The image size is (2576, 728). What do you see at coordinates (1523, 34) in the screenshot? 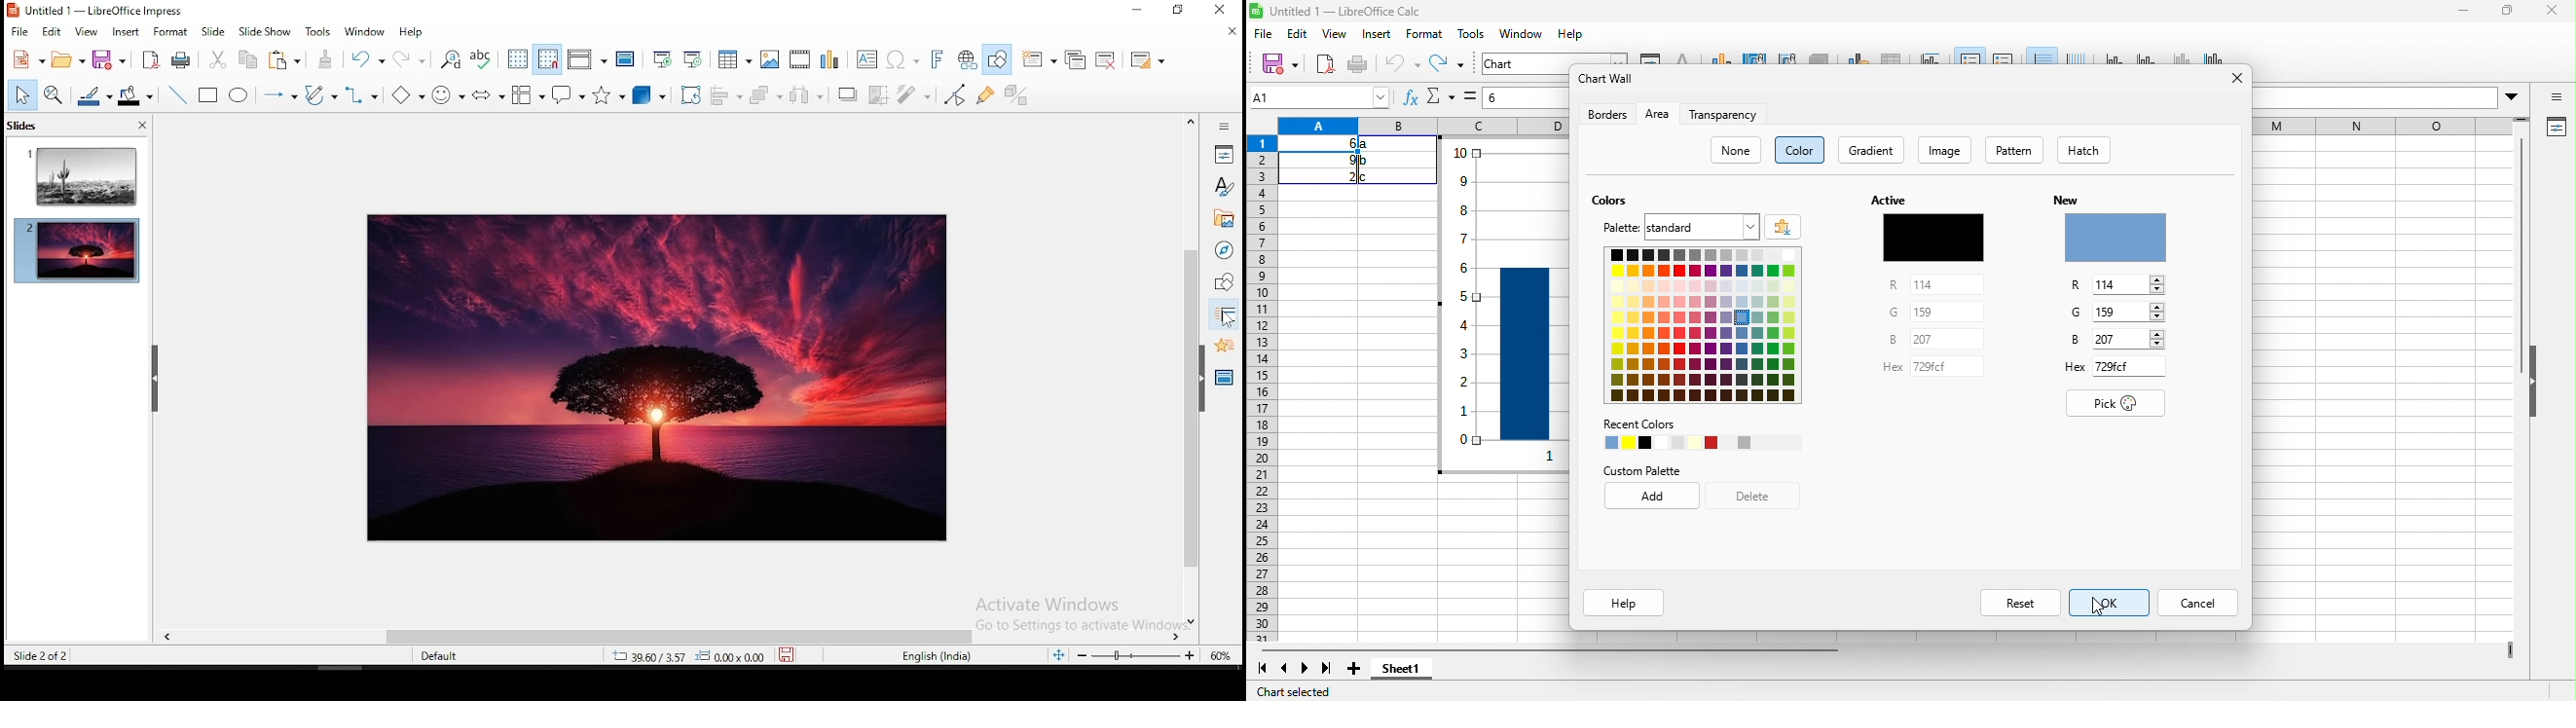
I see `window` at bounding box center [1523, 34].